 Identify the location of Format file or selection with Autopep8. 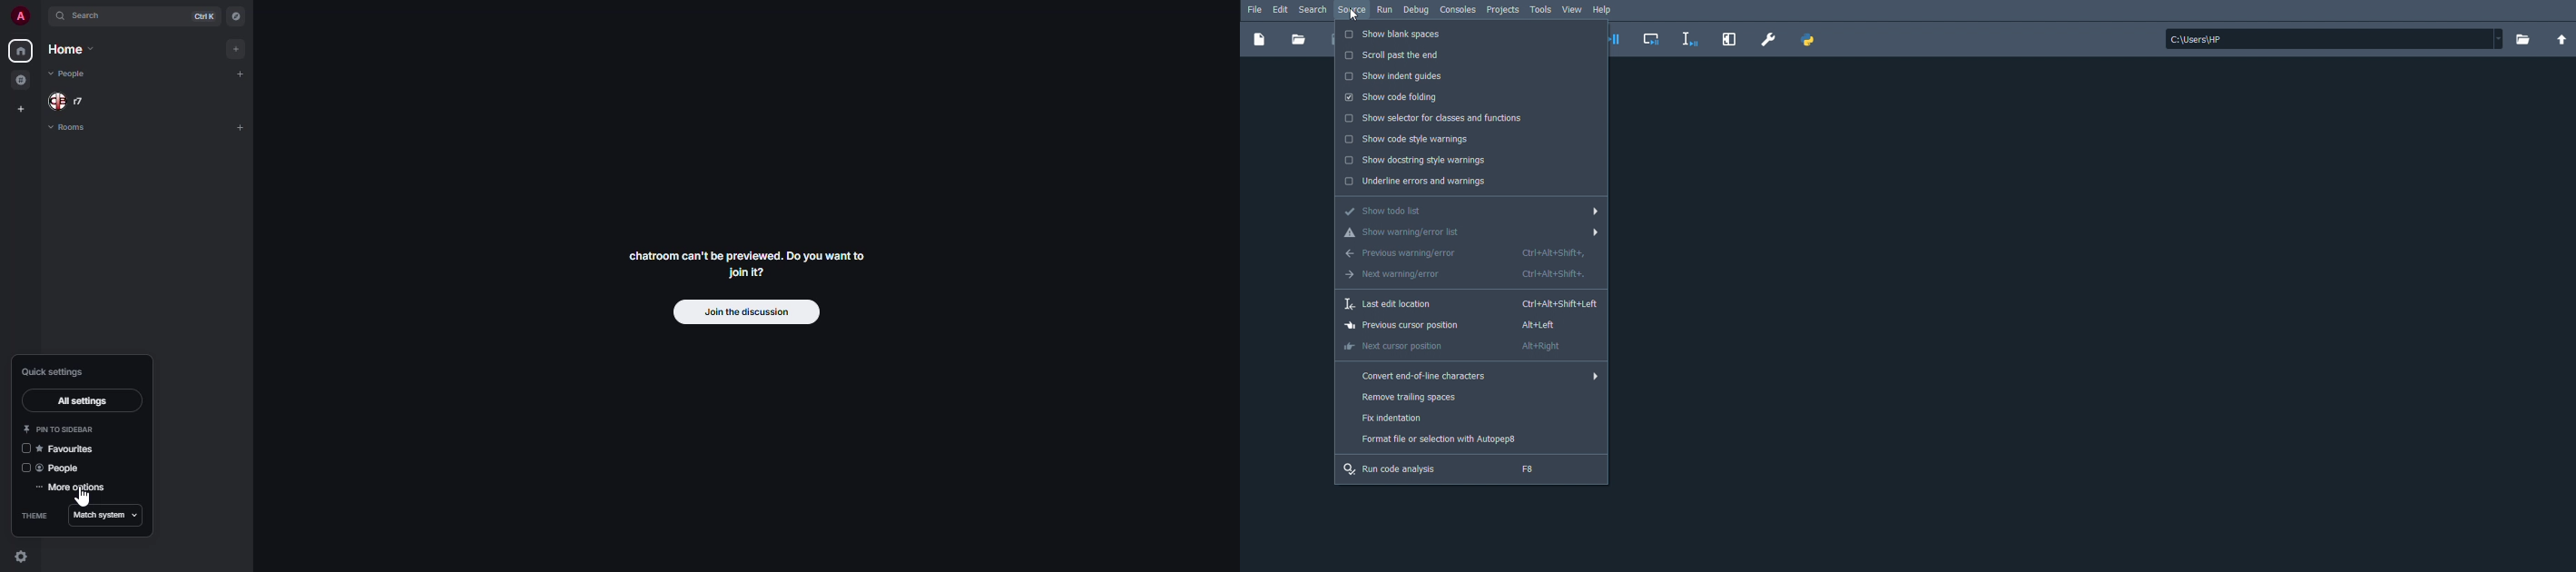
(1438, 438).